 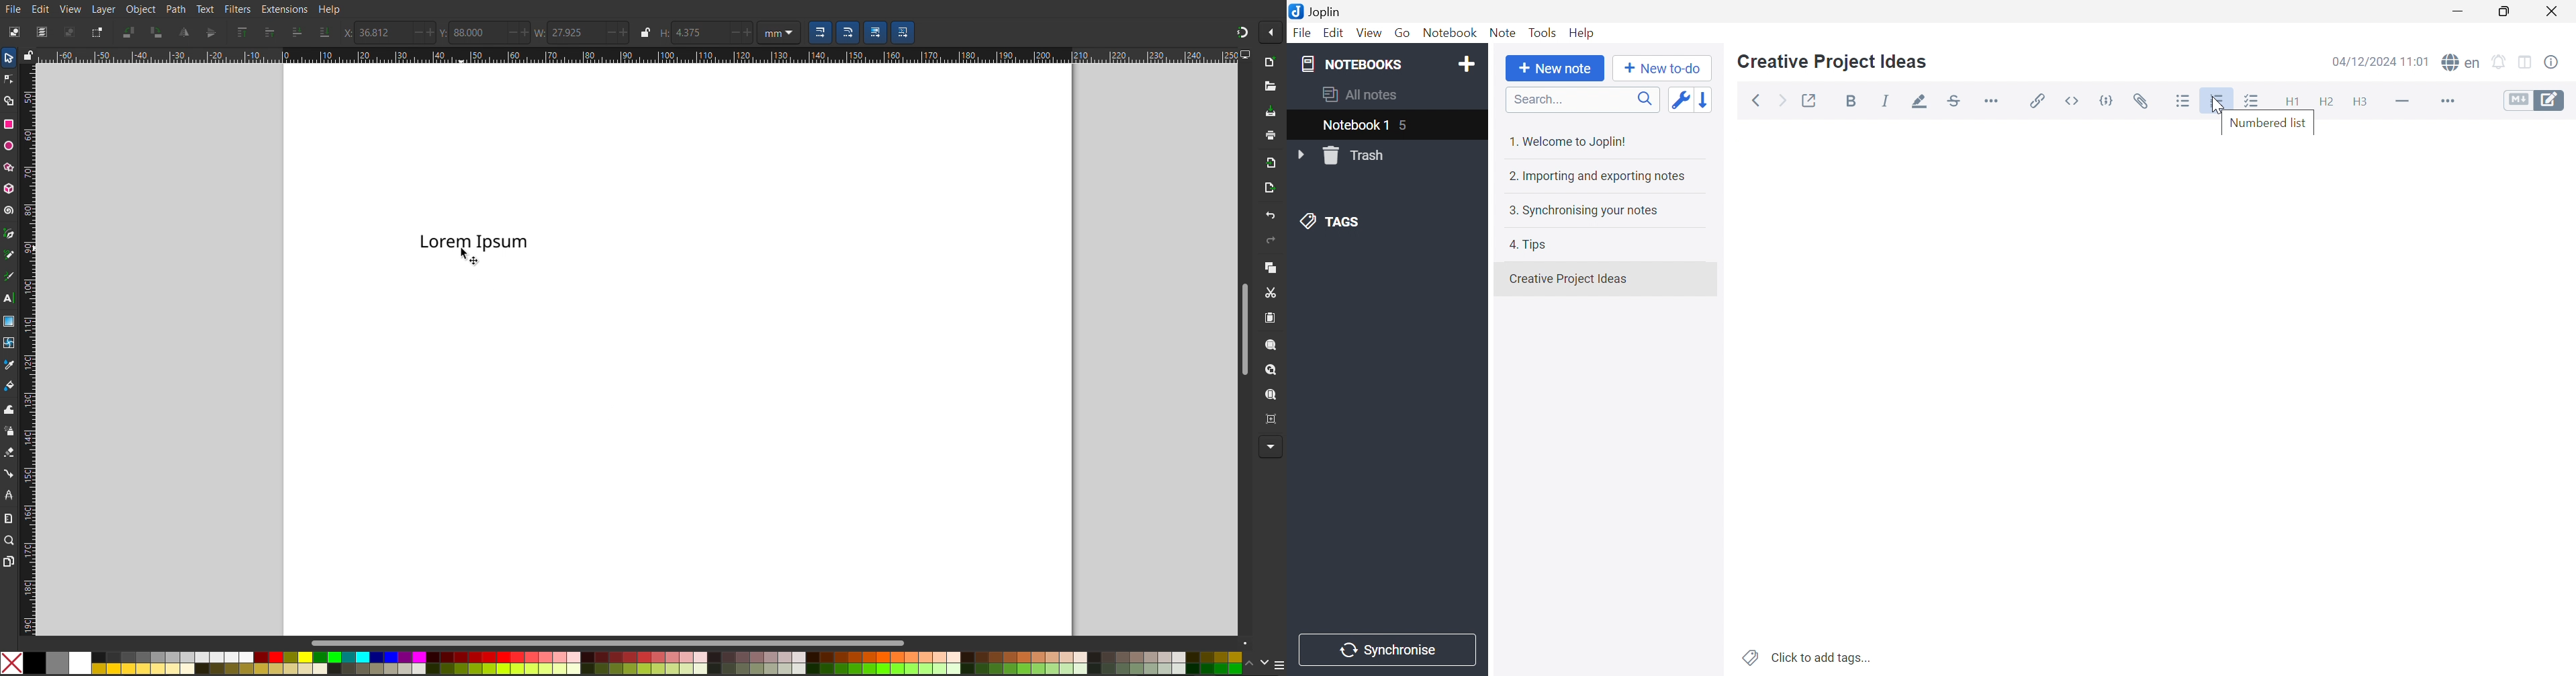 I want to click on Color, so click(x=621, y=661).